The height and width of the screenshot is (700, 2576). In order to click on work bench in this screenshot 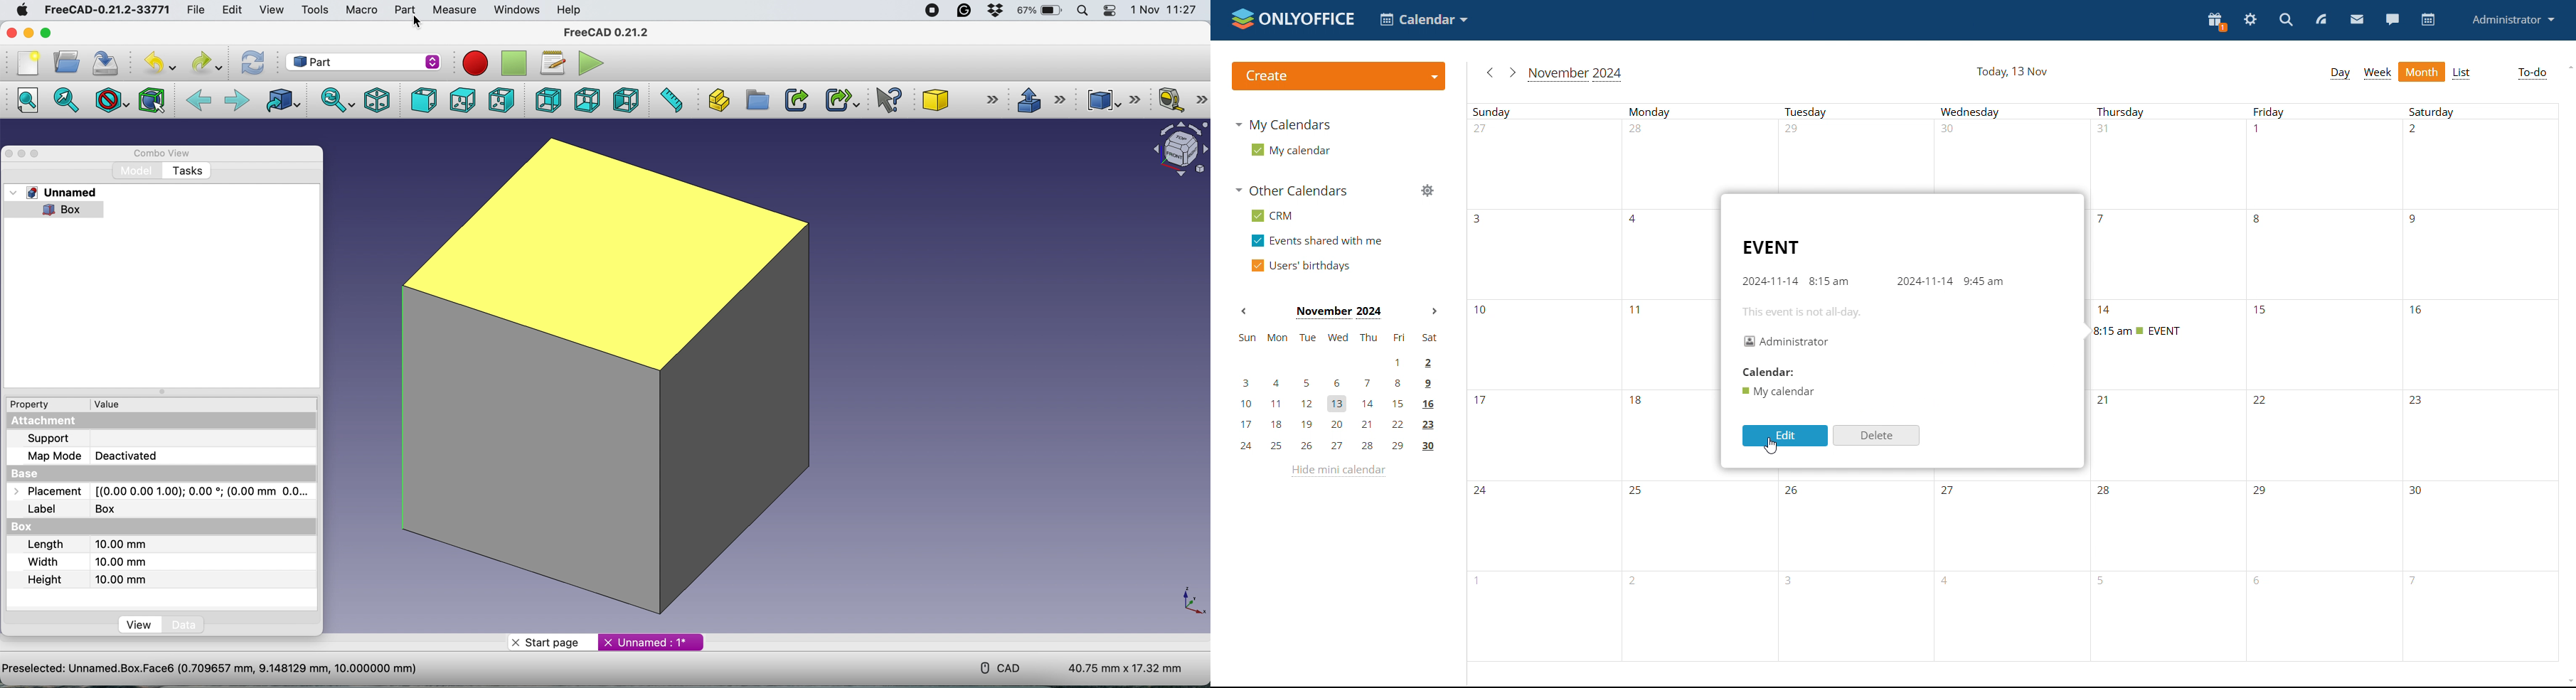, I will do `click(364, 61)`.